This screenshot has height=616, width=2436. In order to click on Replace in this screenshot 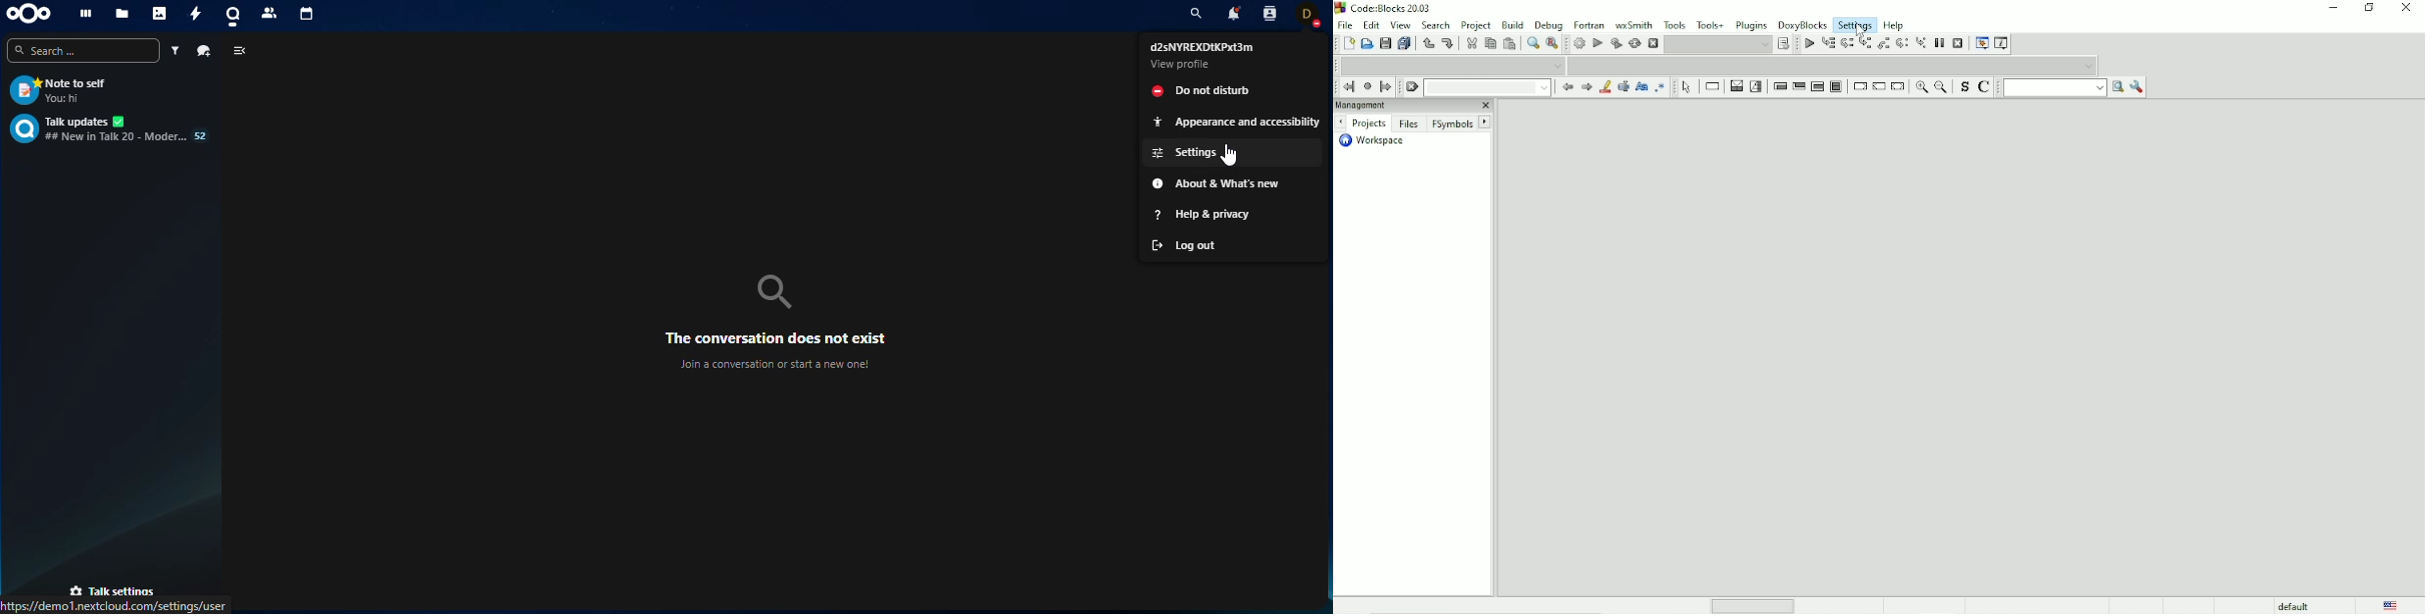, I will do `click(1553, 44)`.